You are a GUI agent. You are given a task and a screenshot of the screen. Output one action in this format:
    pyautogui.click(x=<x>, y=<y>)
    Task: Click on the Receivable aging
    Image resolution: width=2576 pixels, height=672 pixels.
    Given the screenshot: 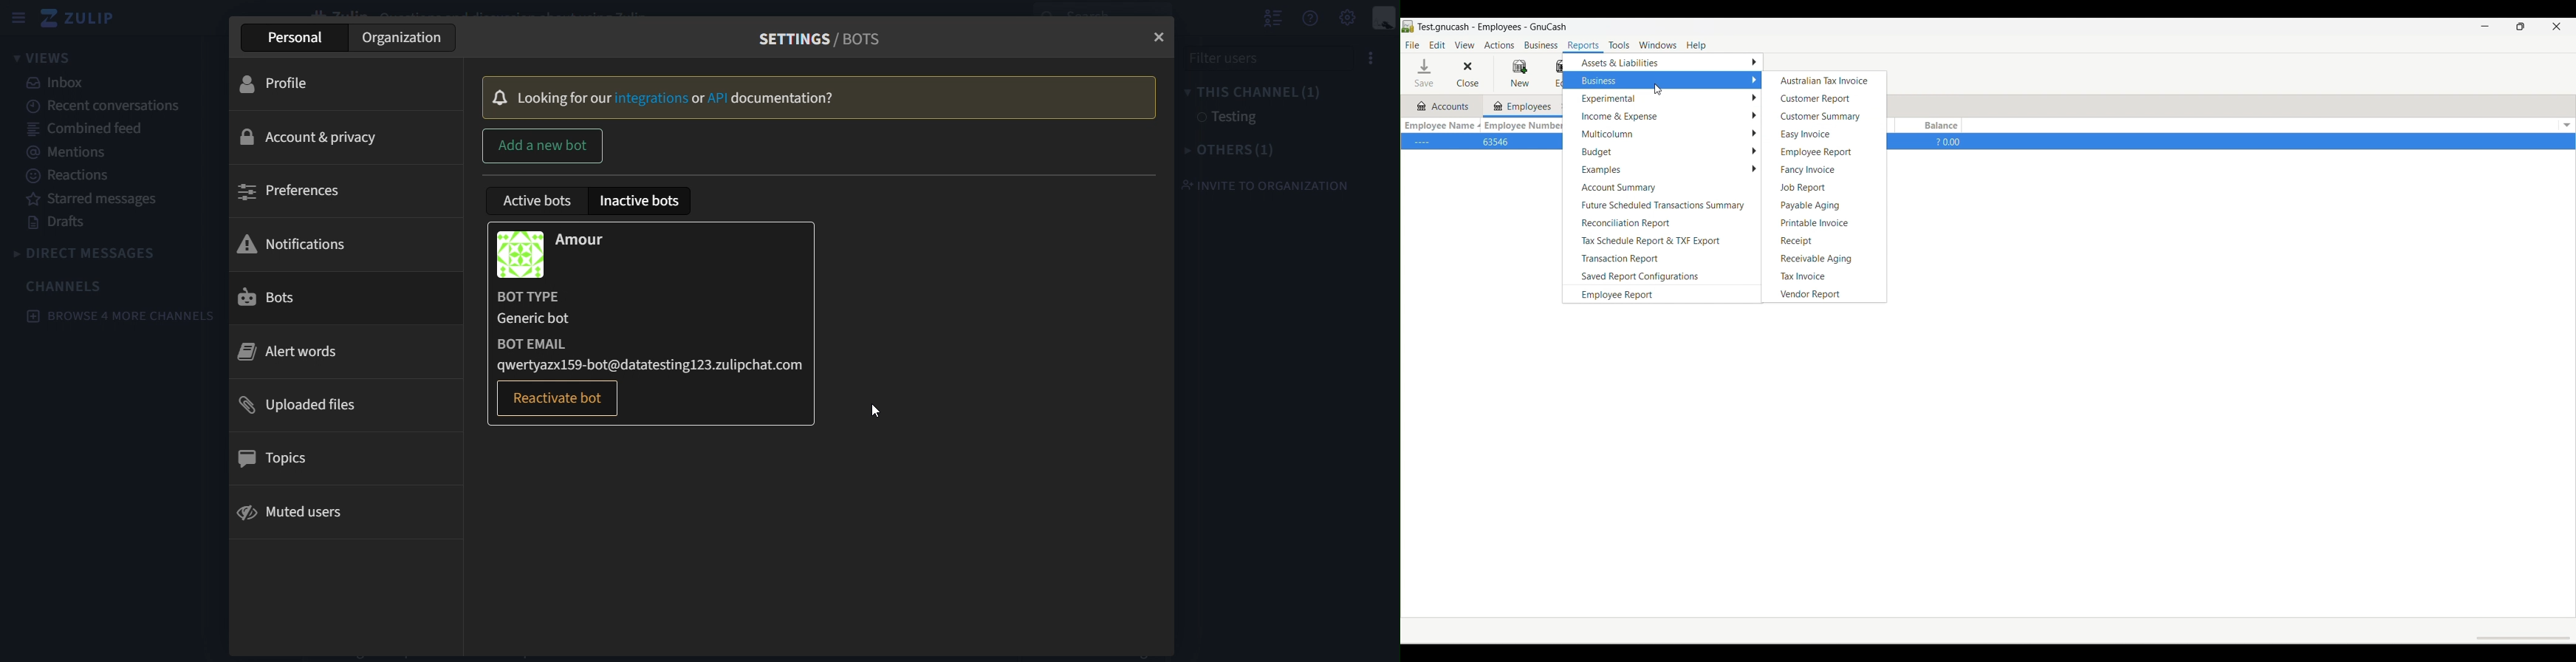 What is the action you would take?
    pyautogui.click(x=1824, y=259)
    